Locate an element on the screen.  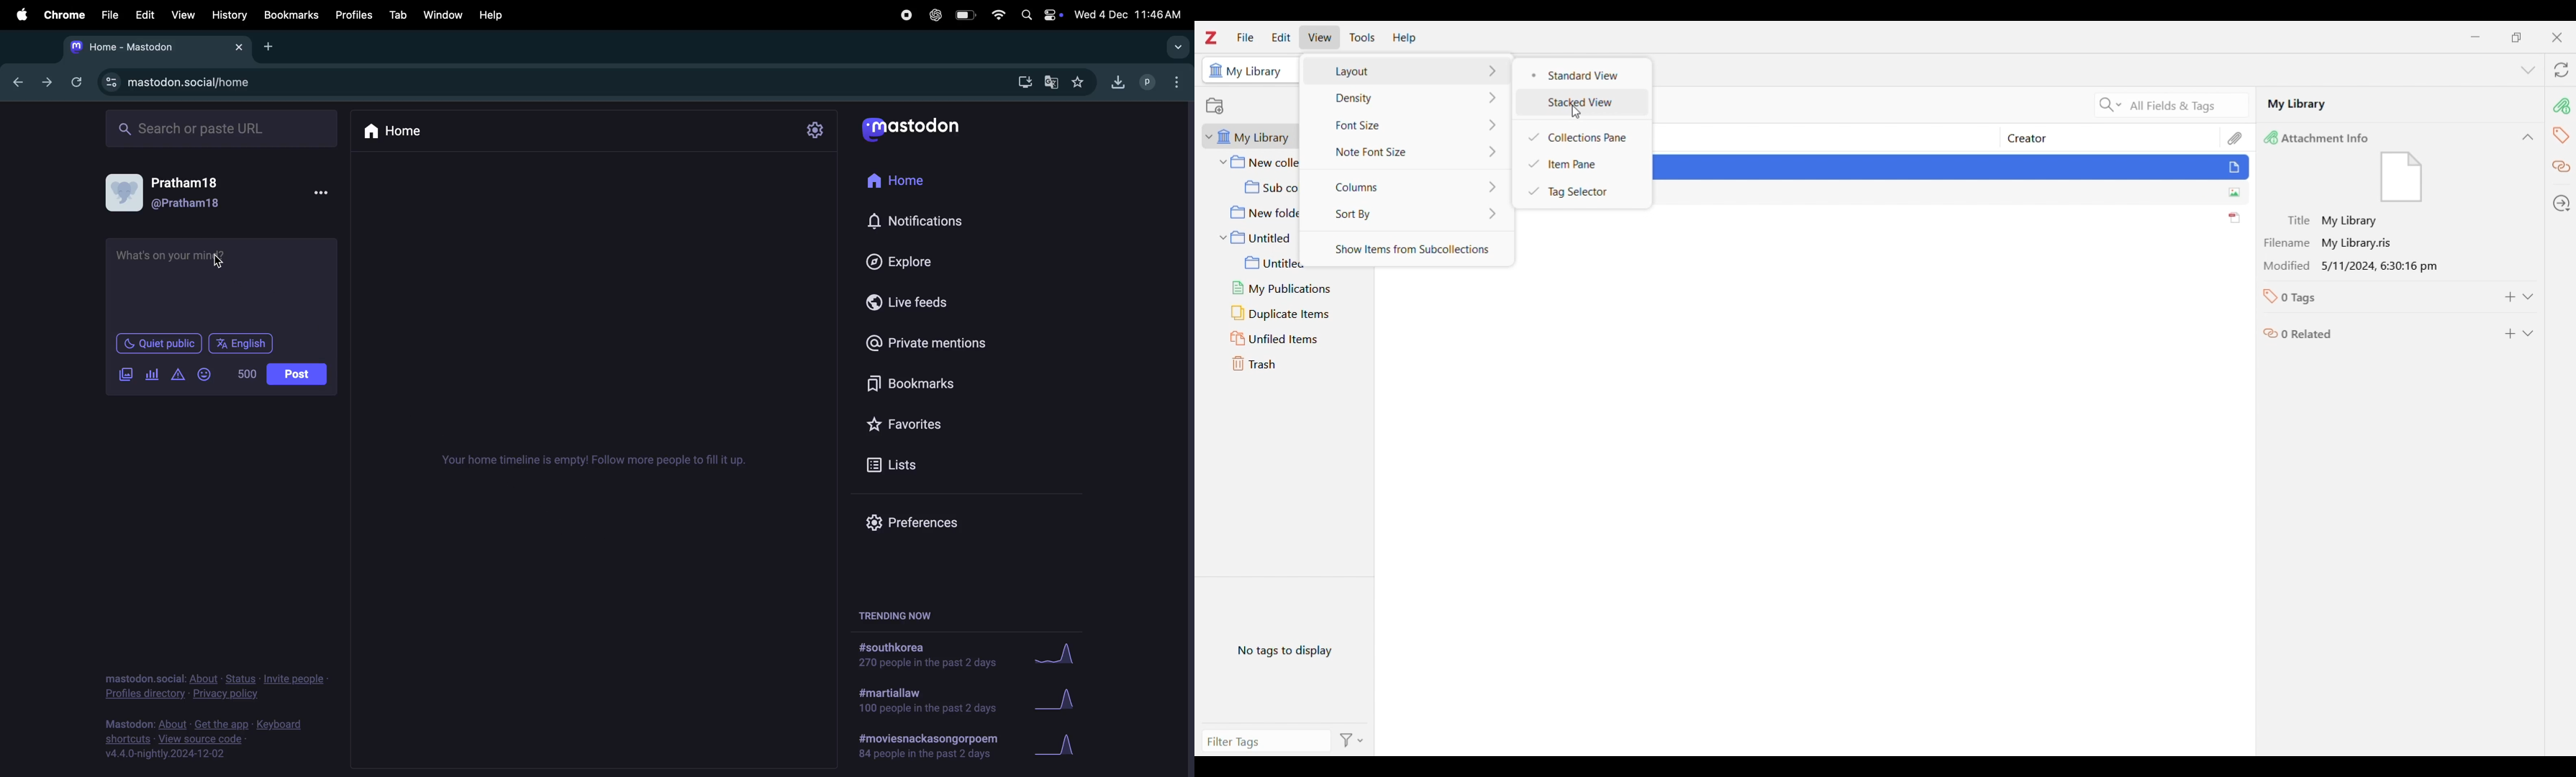
record is located at coordinates (905, 15).